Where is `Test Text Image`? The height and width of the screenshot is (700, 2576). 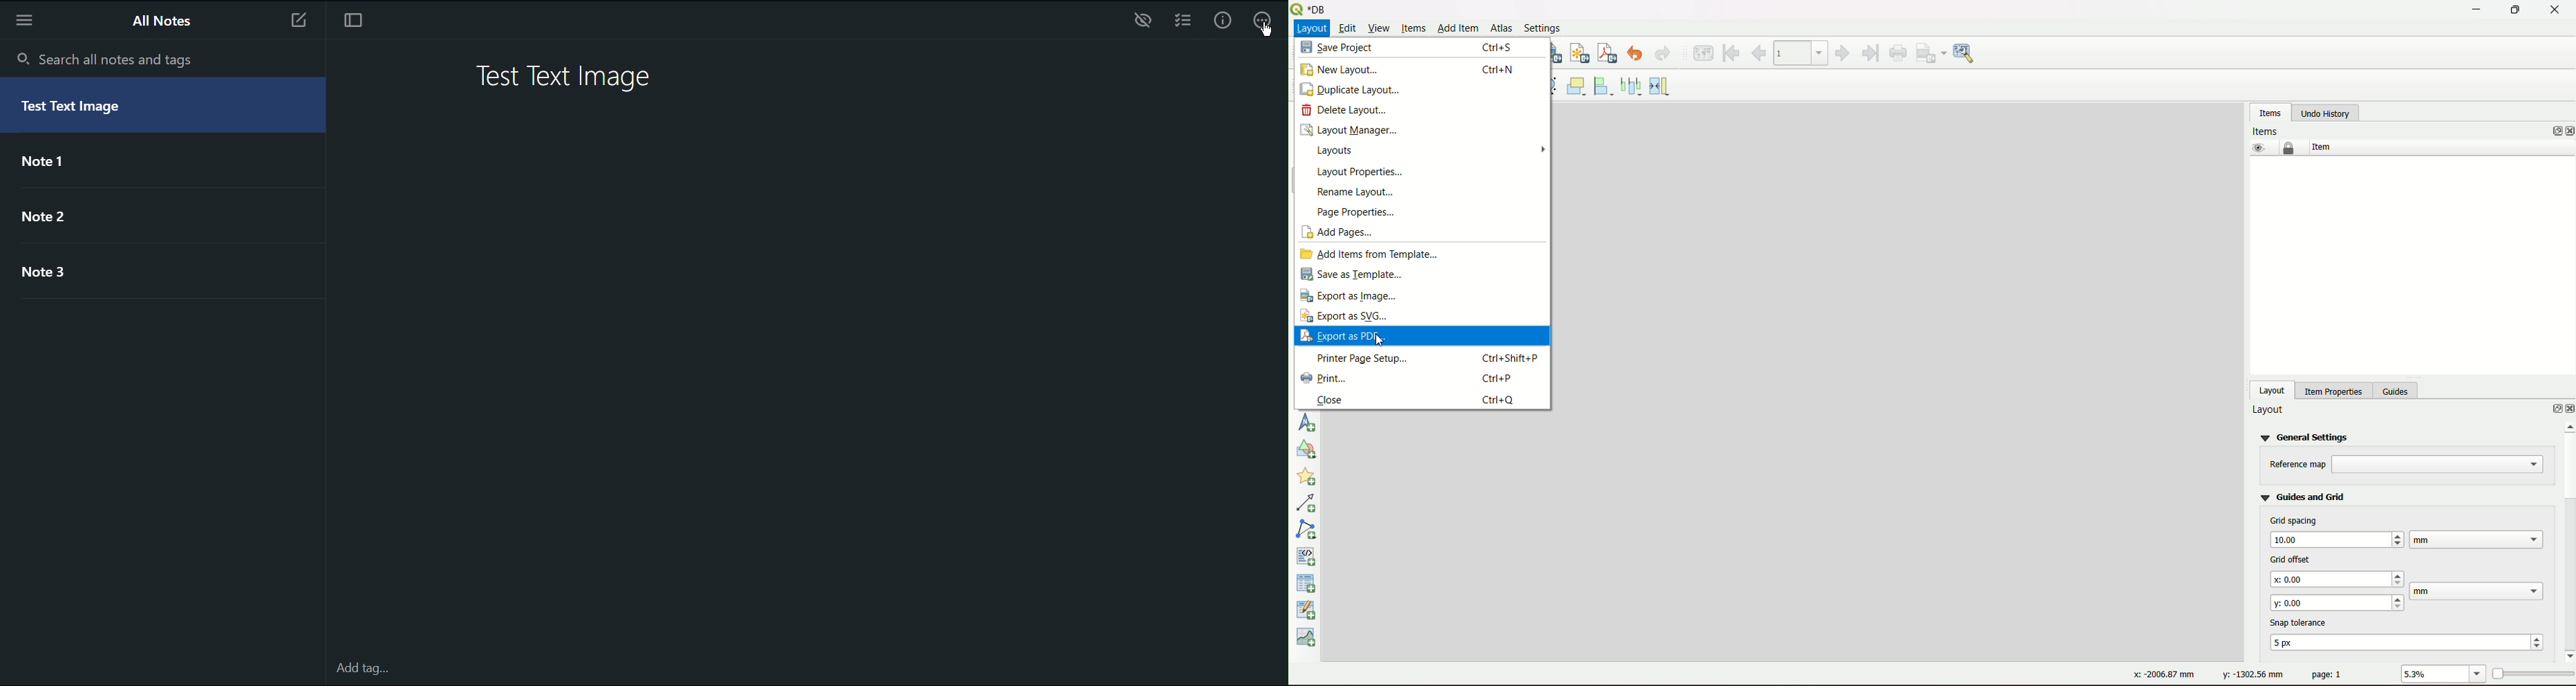 Test Text Image is located at coordinates (162, 110).